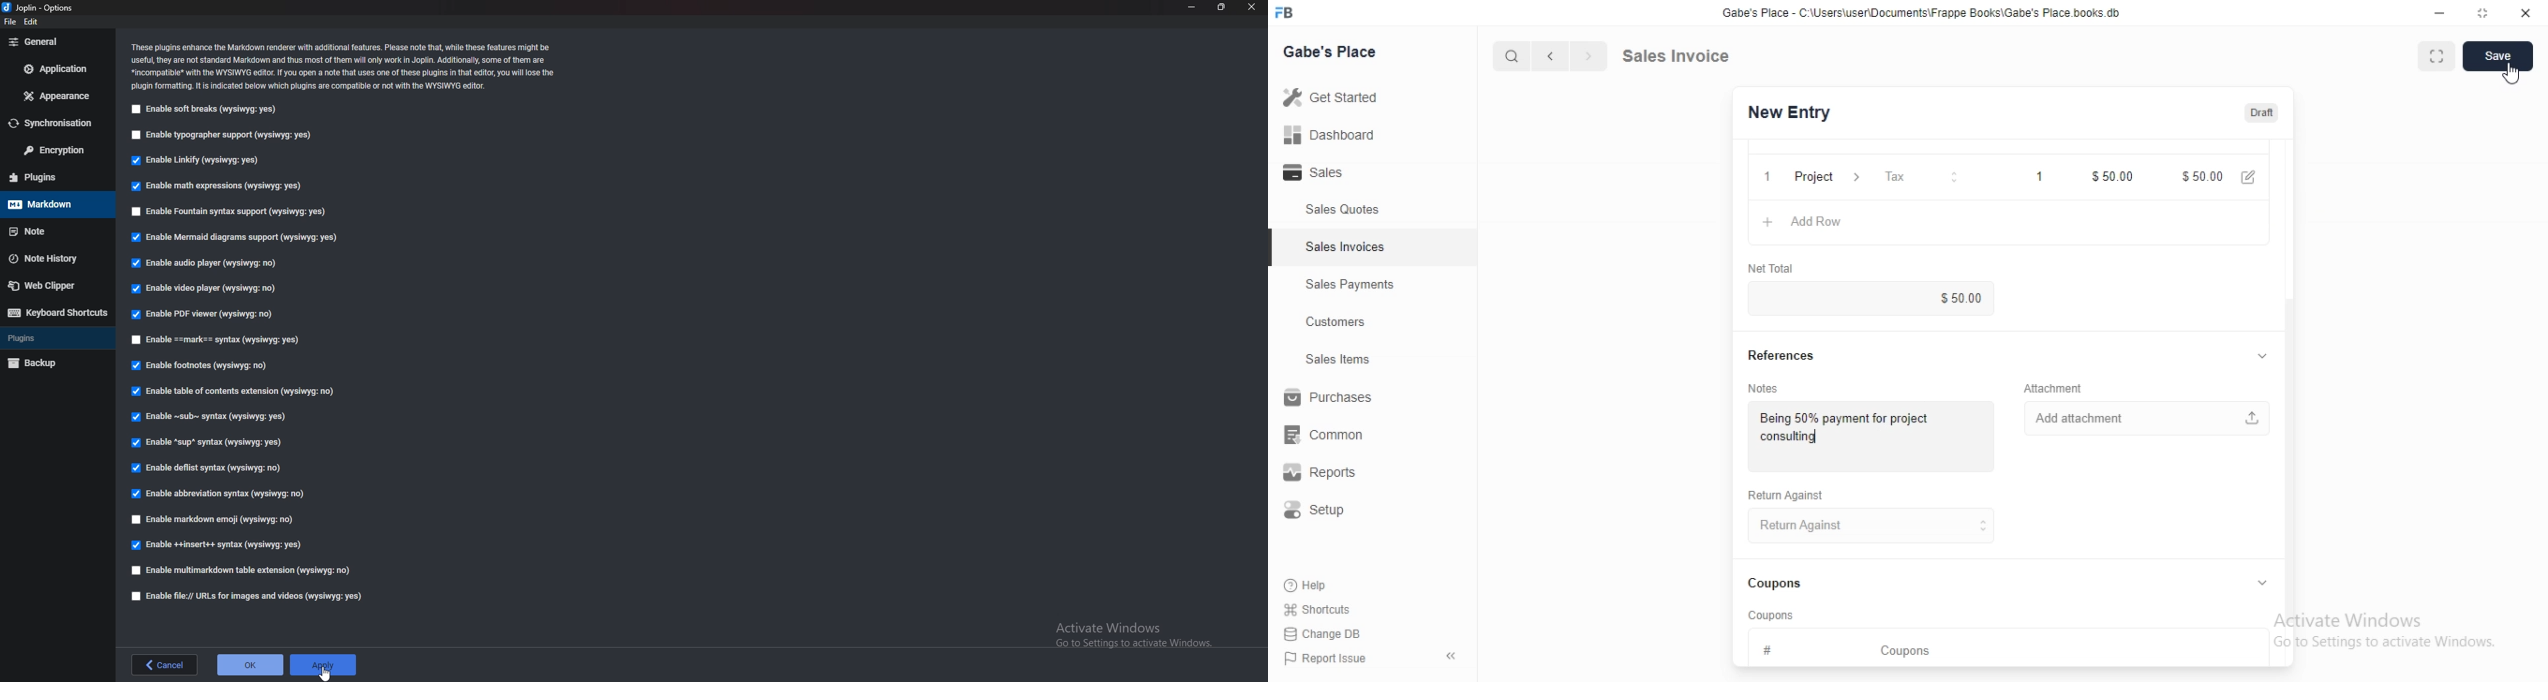 Image resolution: width=2548 pixels, height=700 pixels. Describe the element at coordinates (2431, 54) in the screenshot. I see `maximise` at that location.